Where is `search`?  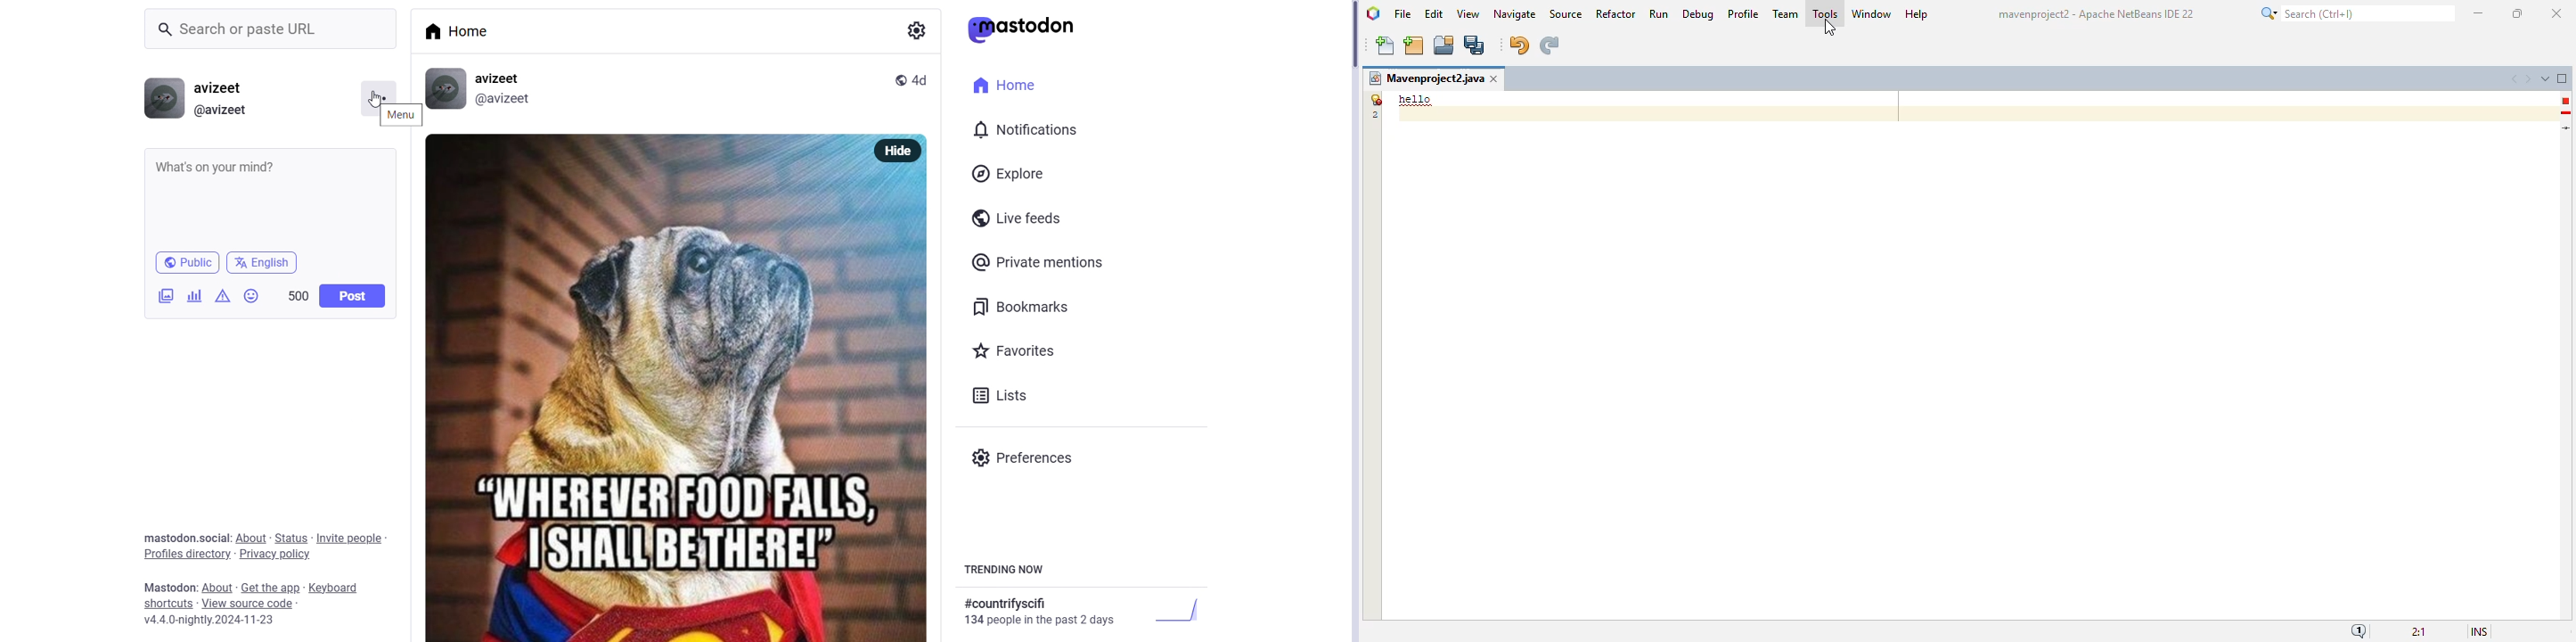
search is located at coordinates (275, 29).